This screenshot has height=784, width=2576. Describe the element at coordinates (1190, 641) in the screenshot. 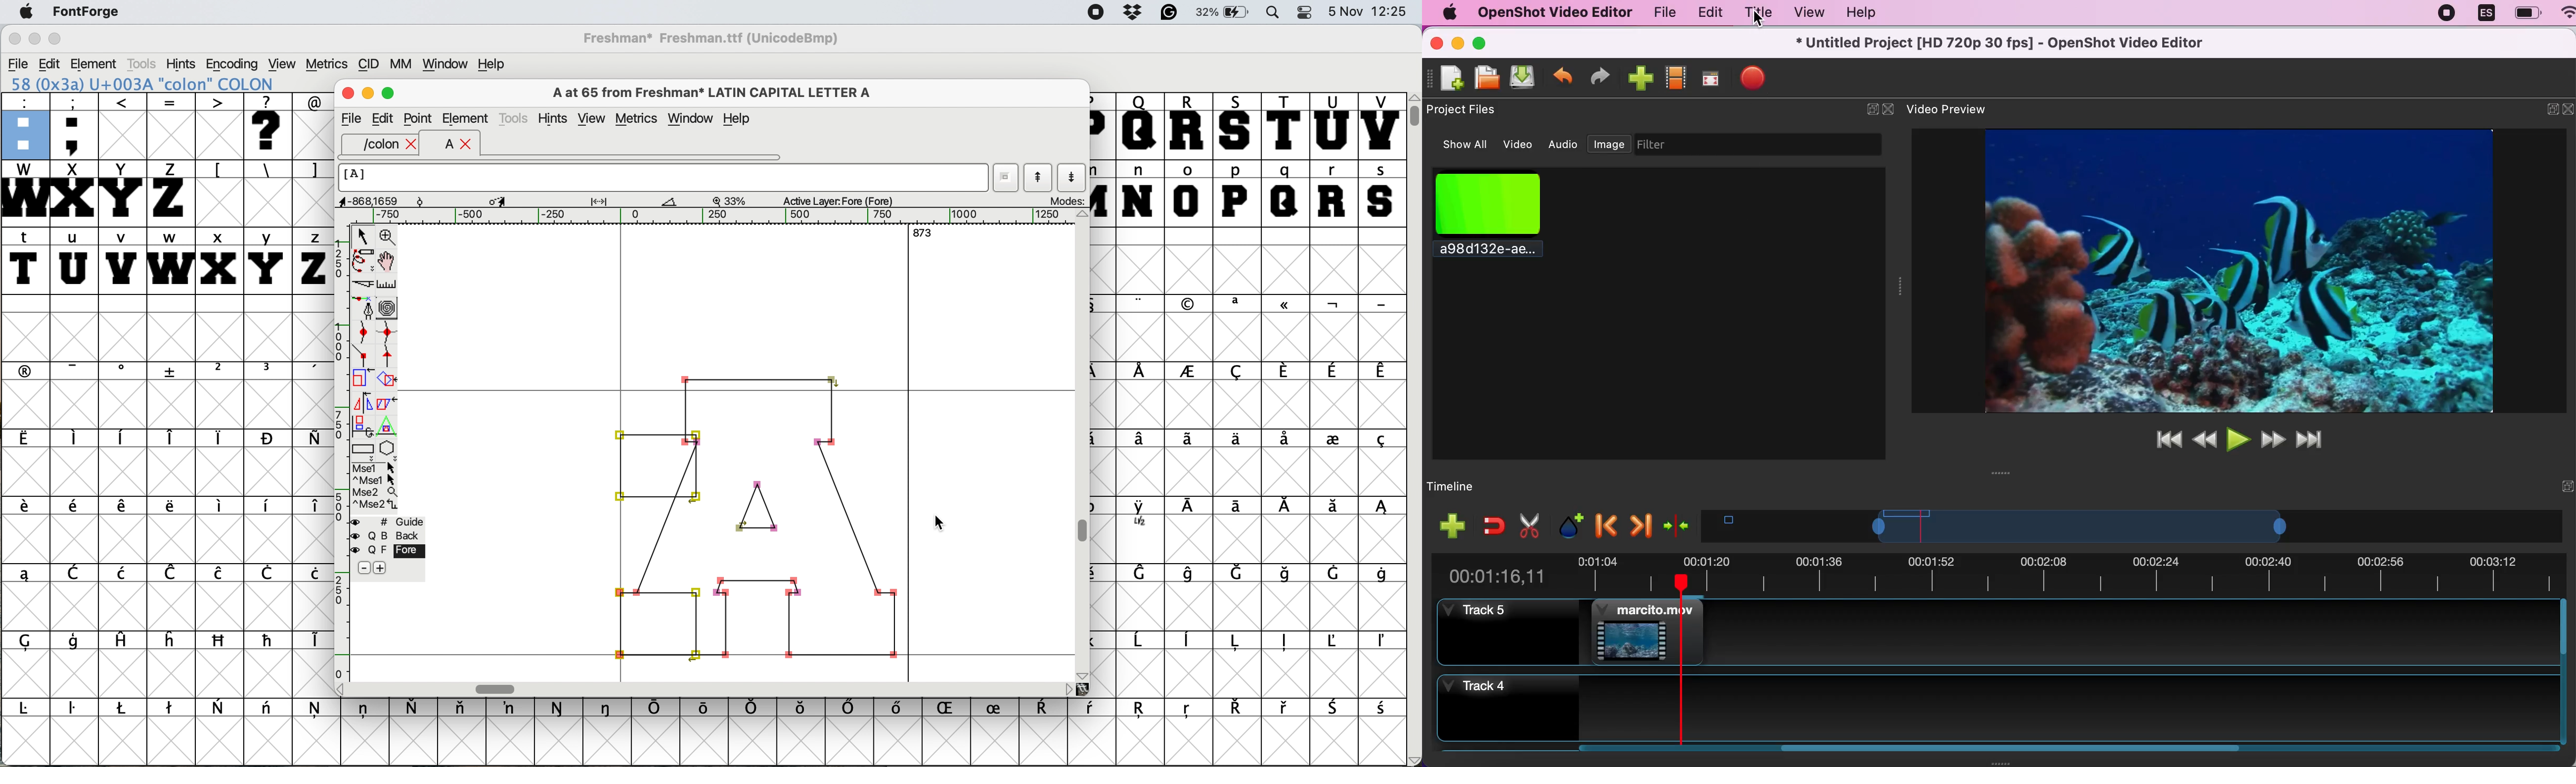

I see `symbol` at that location.